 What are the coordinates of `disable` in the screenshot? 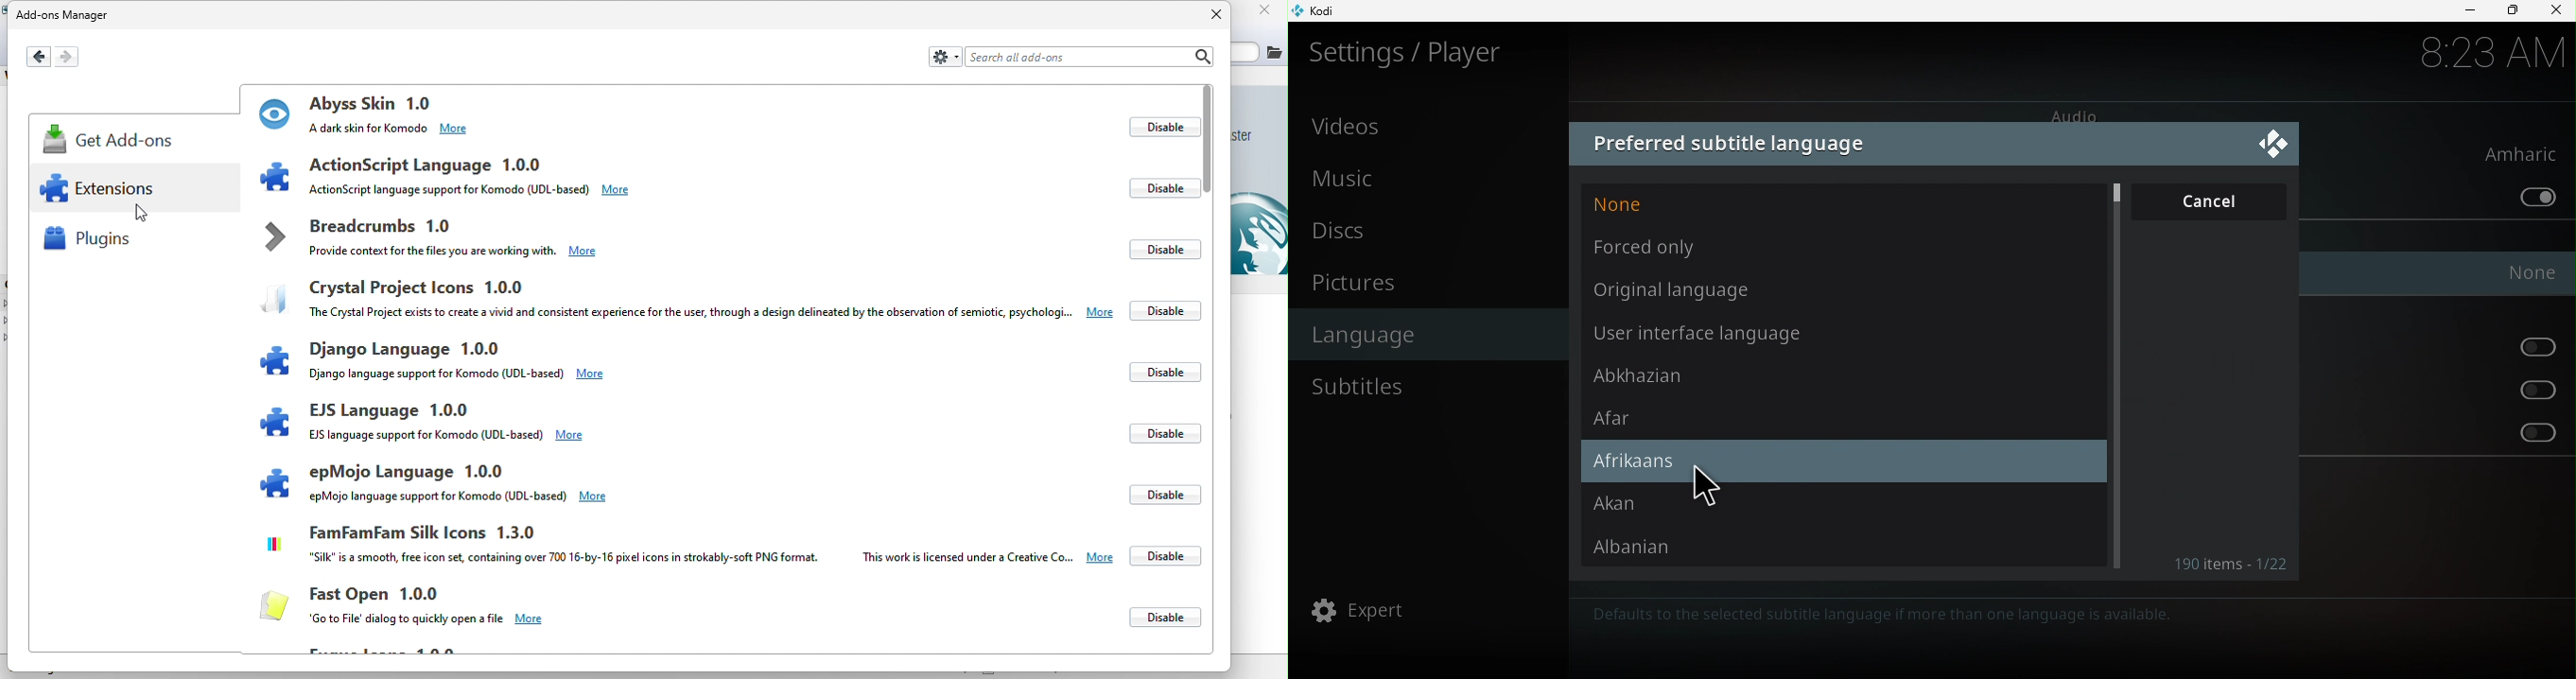 It's located at (1153, 432).